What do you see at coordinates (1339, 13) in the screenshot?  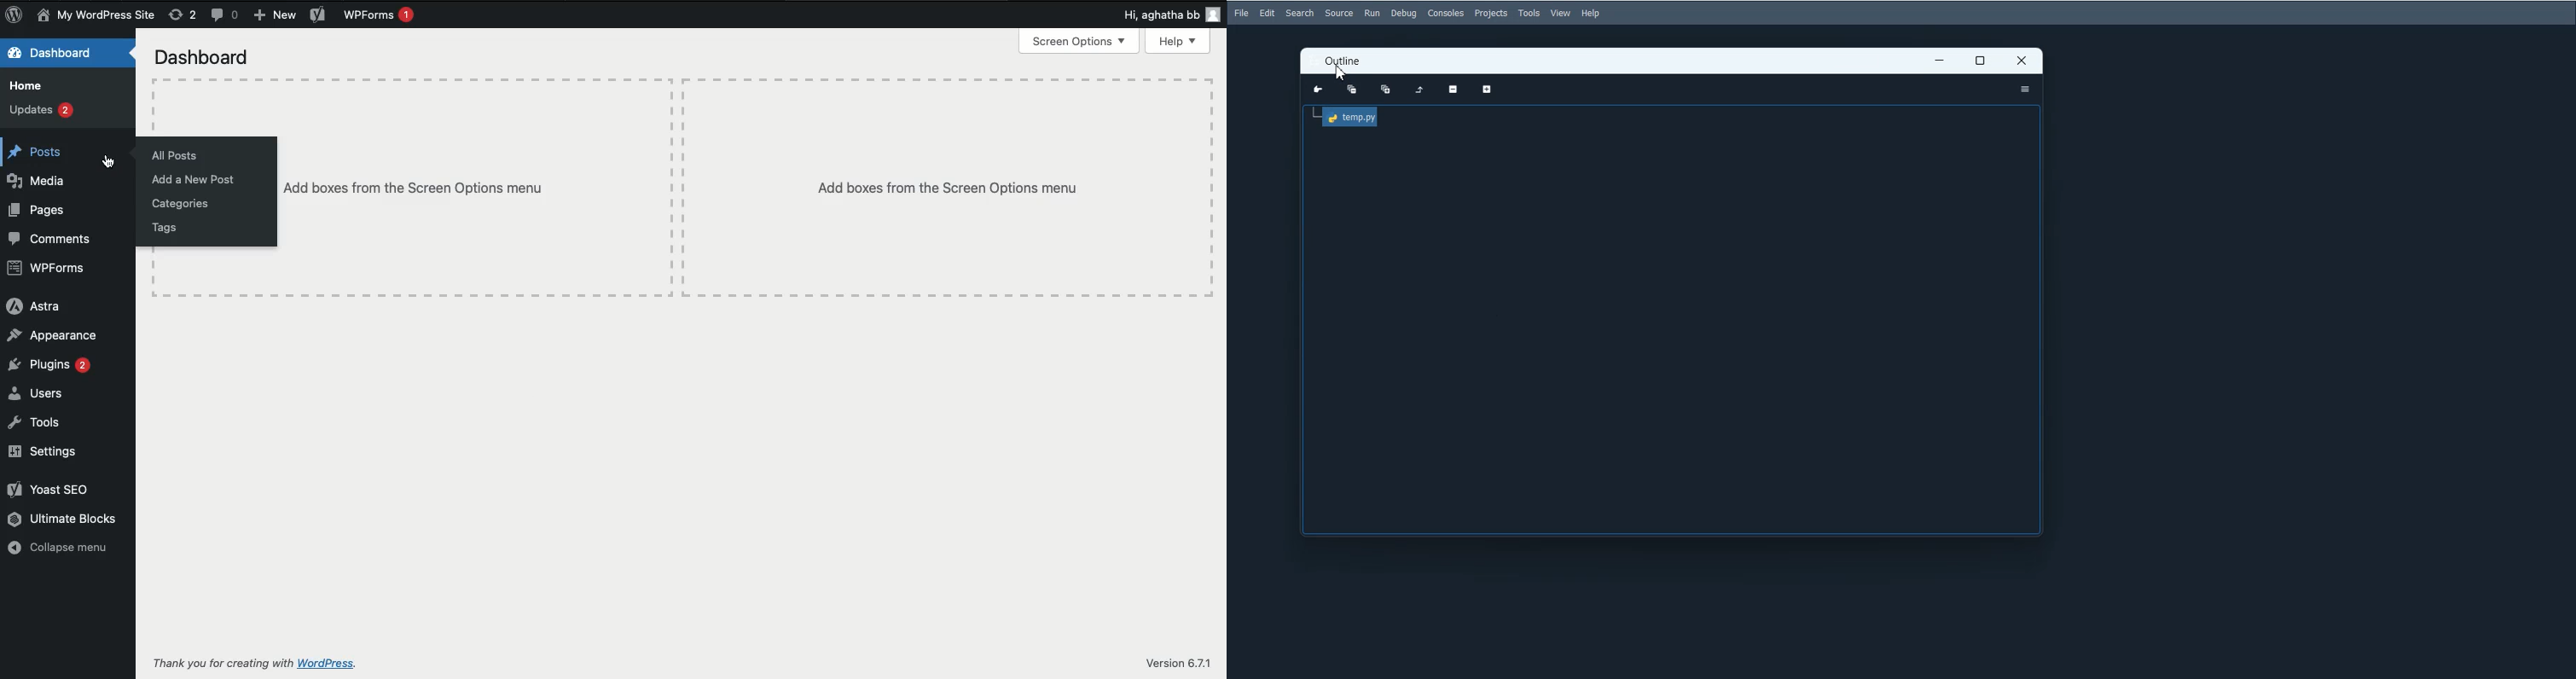 I see `Source` at bounding box center [1339, 13].